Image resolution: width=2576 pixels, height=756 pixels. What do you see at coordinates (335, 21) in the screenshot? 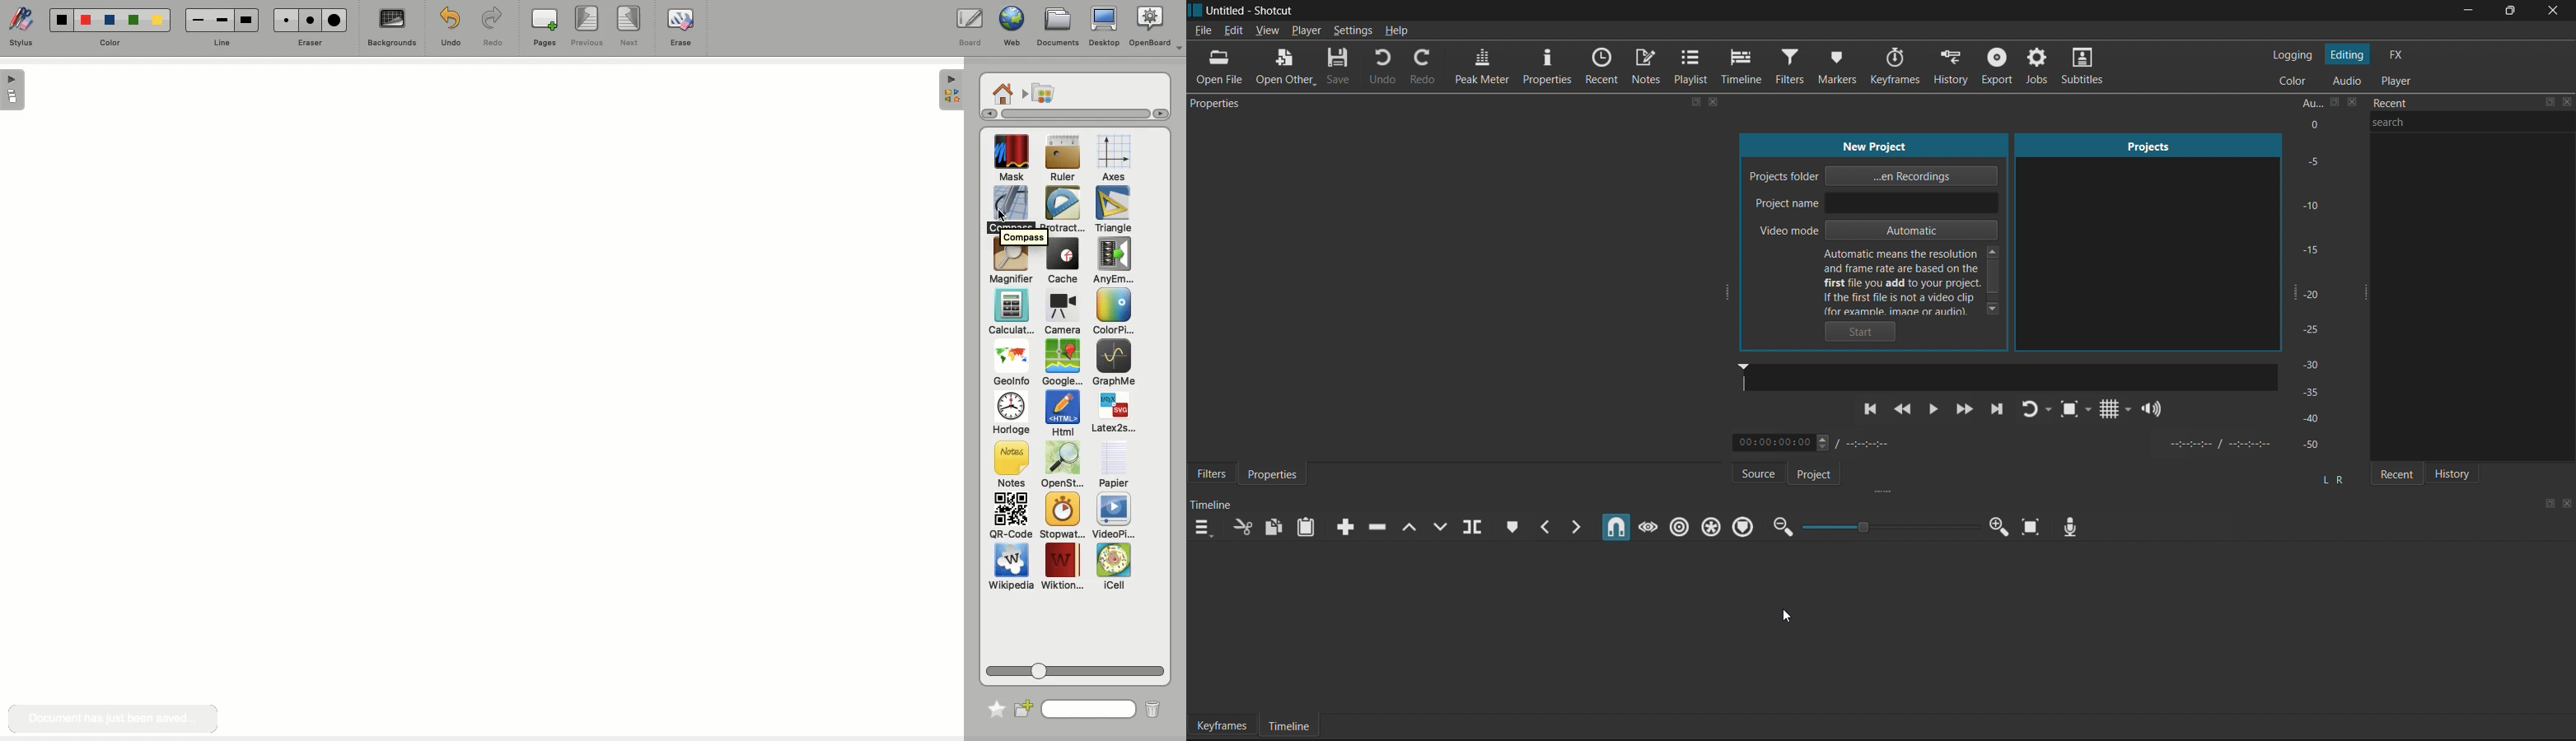
I see `eraser3` at bounding box center [335, 21].